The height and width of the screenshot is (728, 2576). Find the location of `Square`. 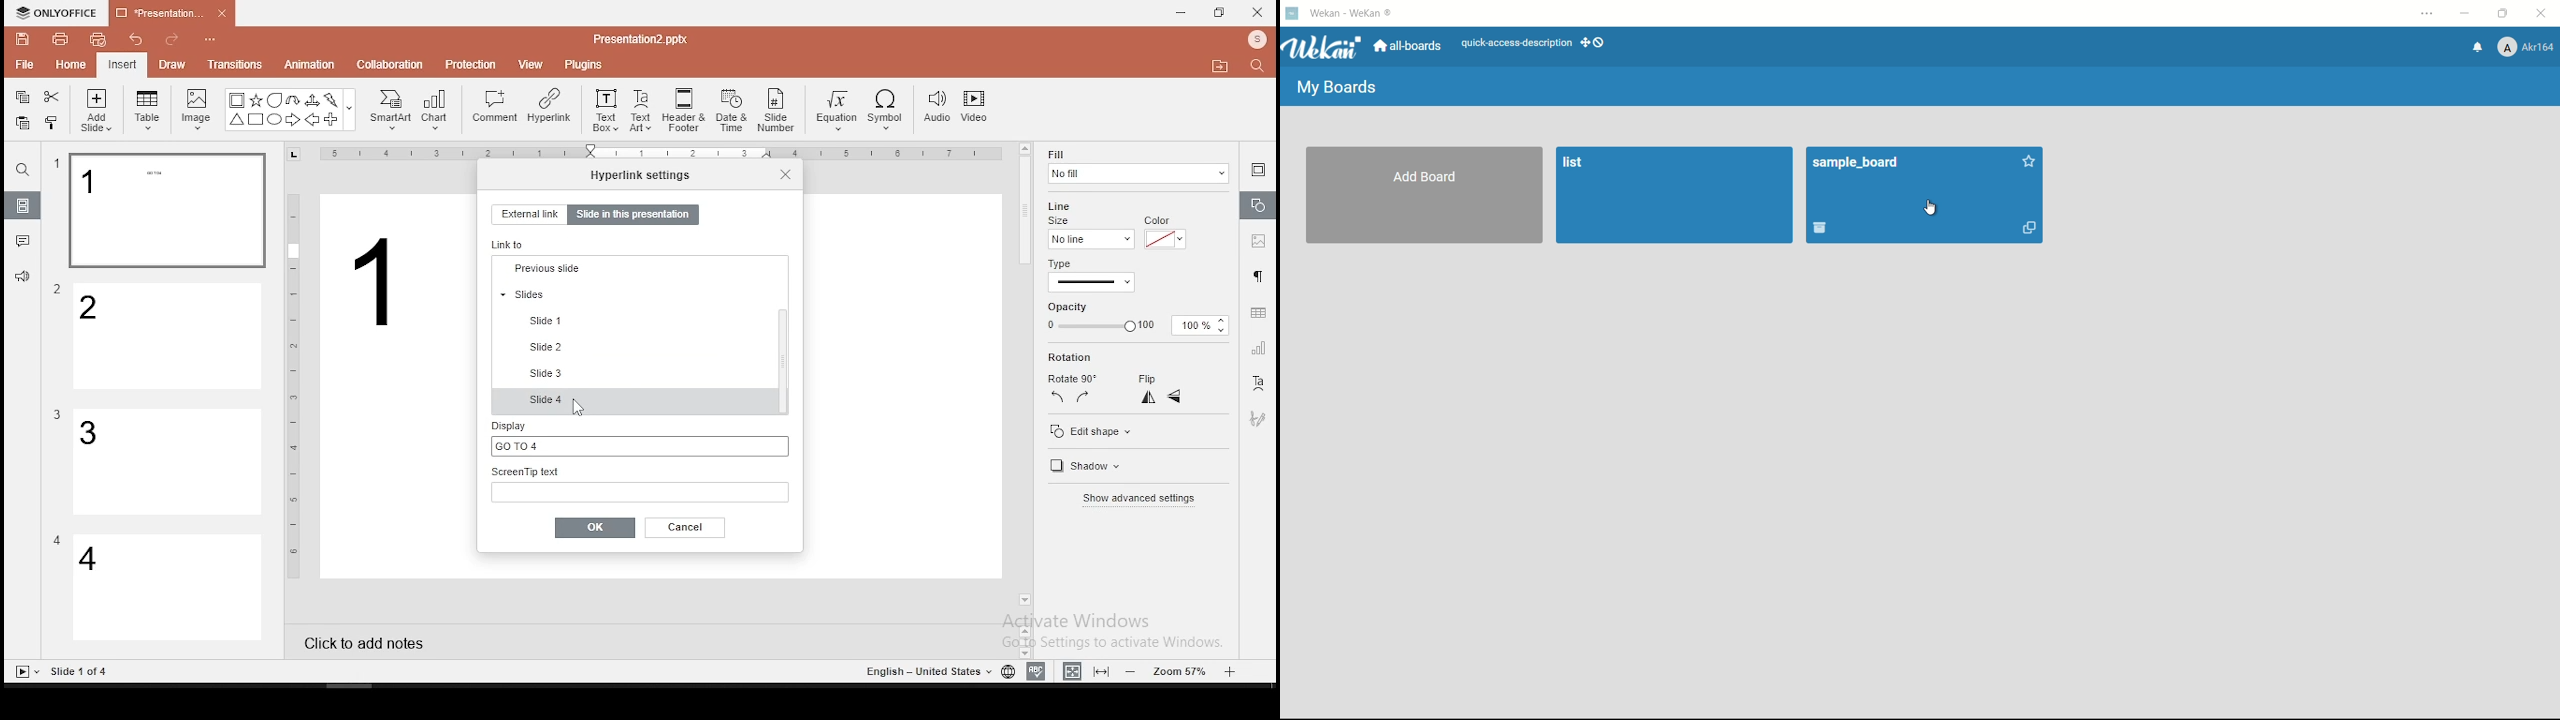

Square is located at coordinates (255, 121).